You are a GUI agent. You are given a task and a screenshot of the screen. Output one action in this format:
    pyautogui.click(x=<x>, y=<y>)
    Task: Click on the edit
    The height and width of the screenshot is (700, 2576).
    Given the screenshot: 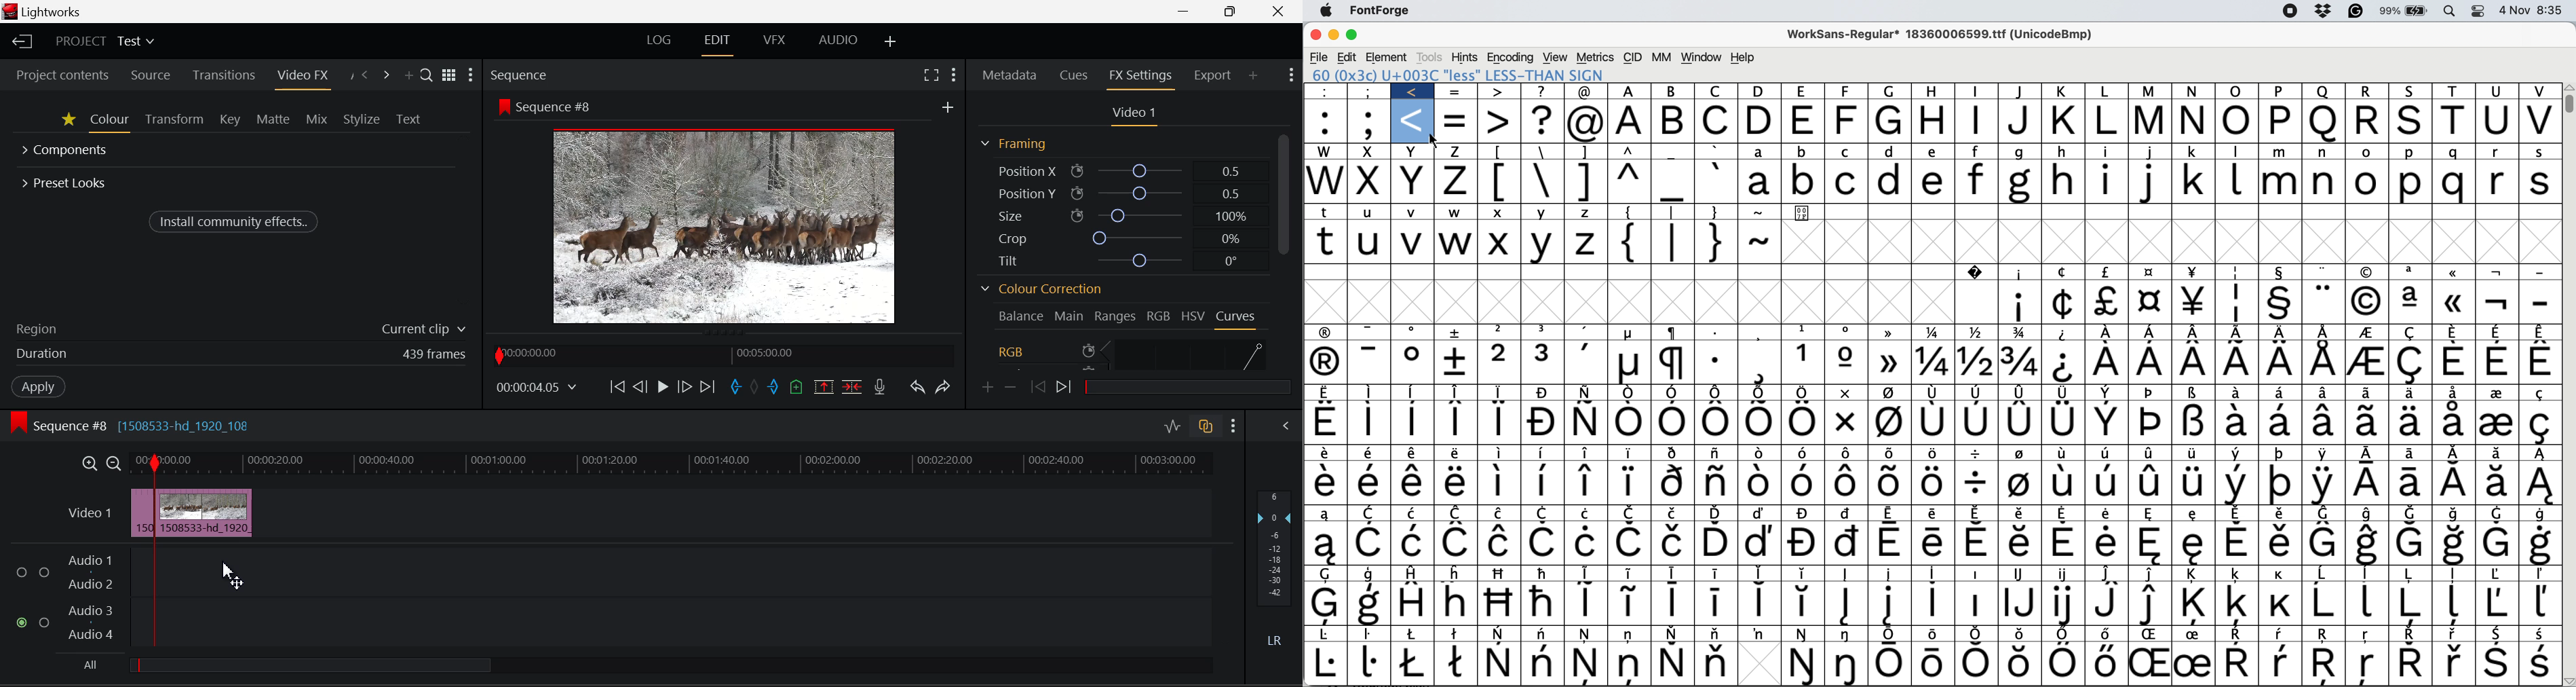 What is the action you would take?
    pyautogui.click(x=1348, y=57)
    